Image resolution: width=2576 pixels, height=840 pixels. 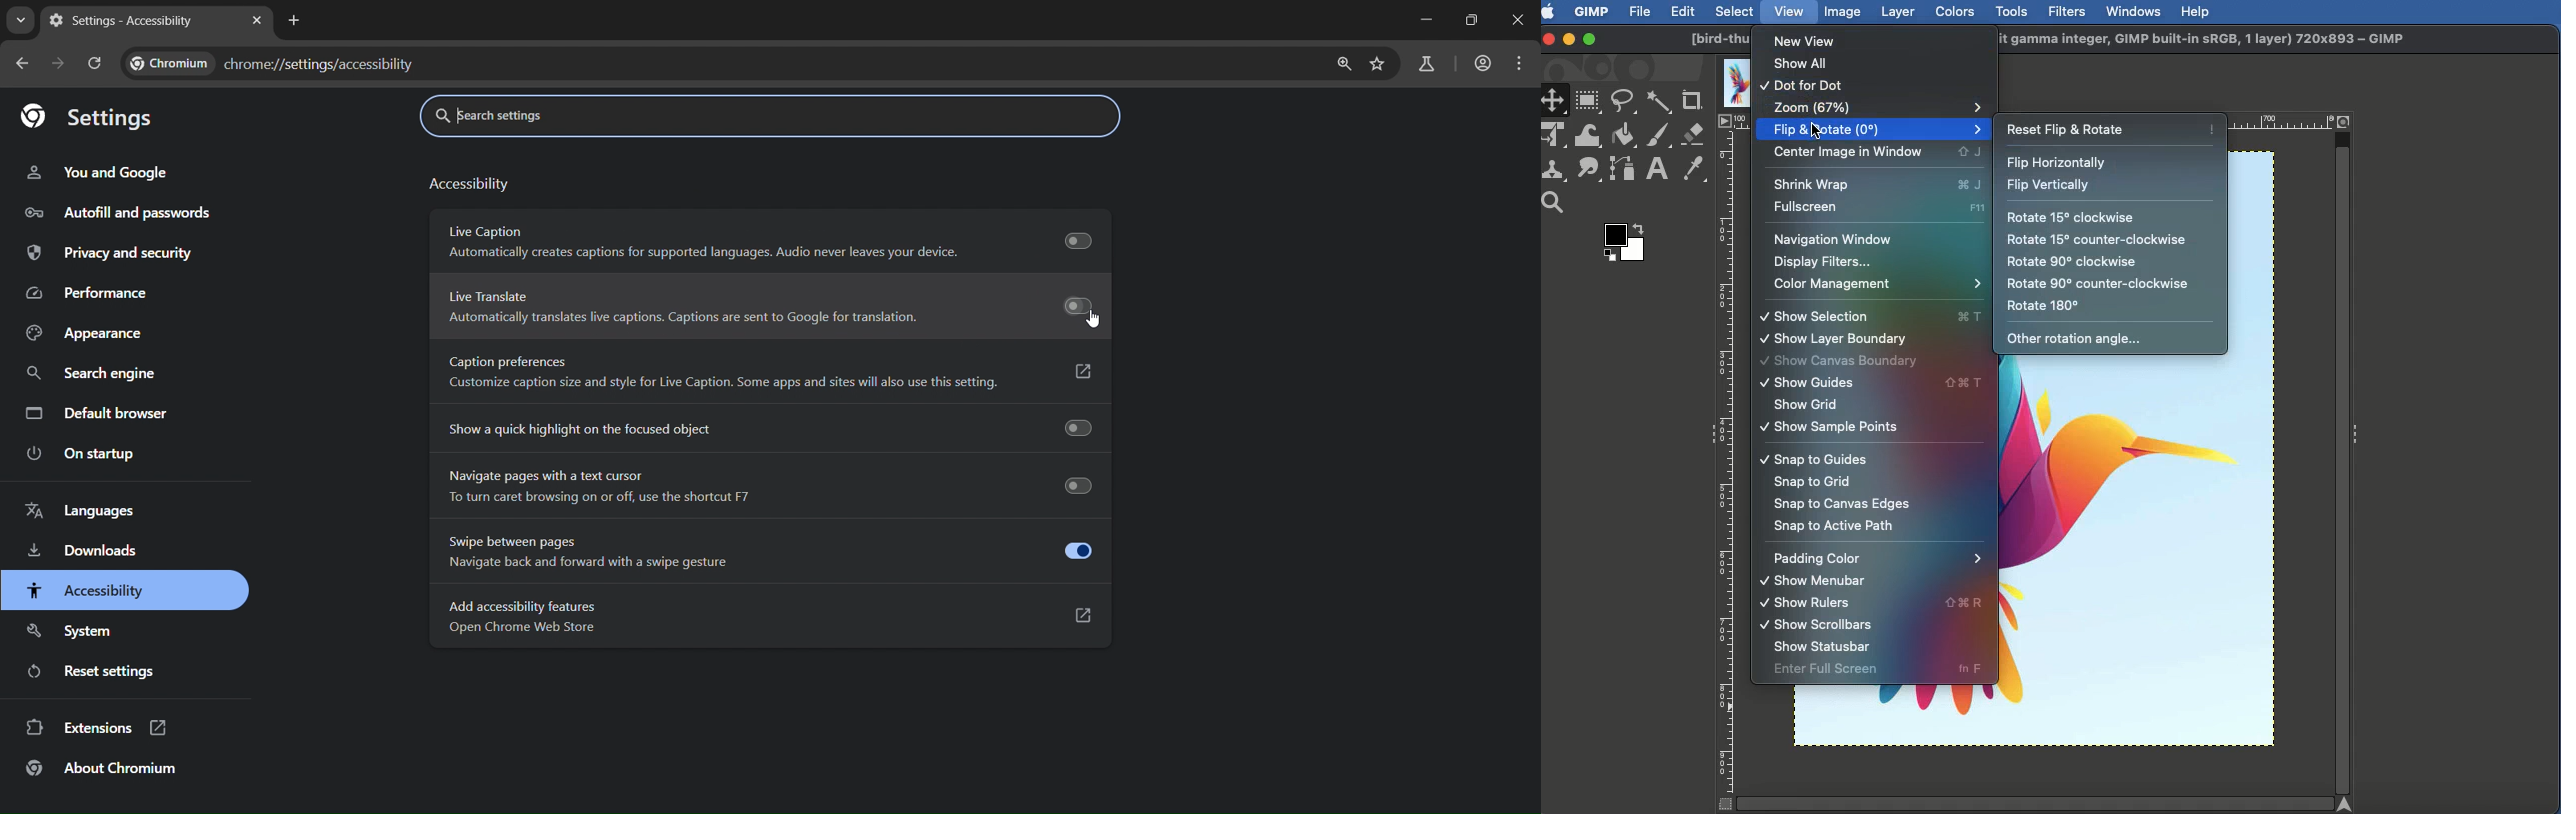 I want to click on Help, so click(x=2195, y=10).